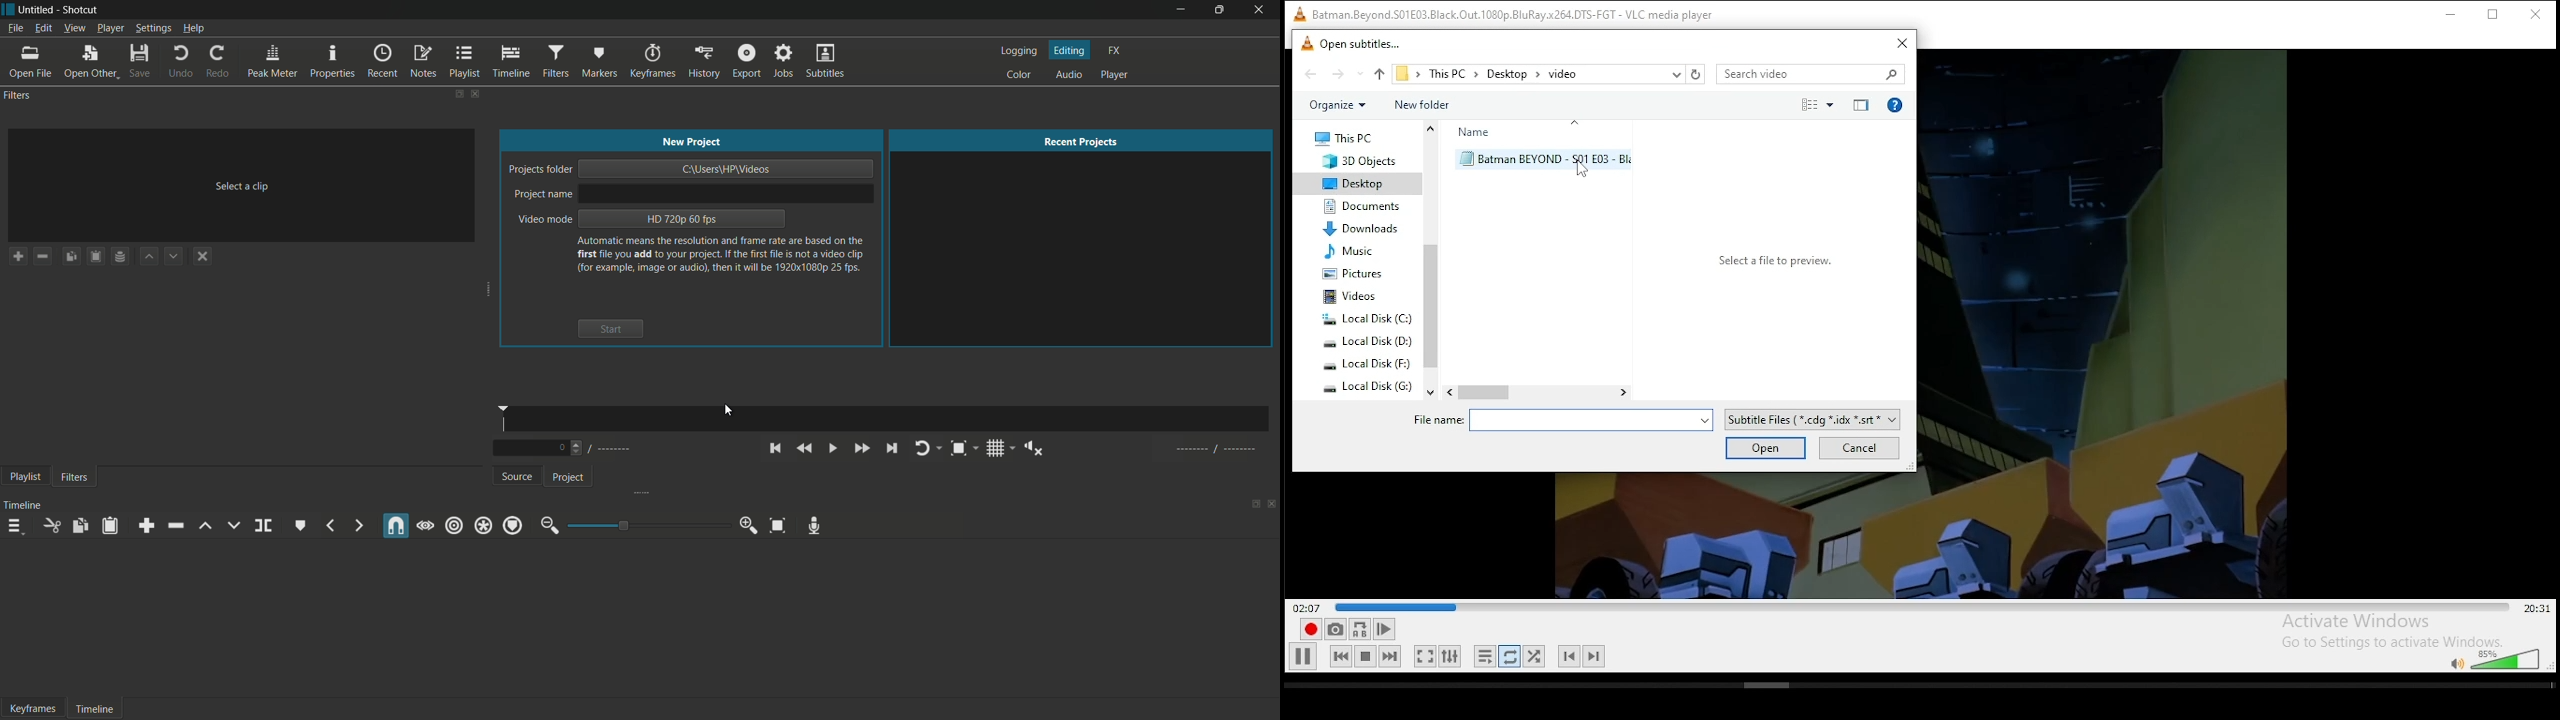 The height and width of the screenshot is (728, 2576). What do you see at coordinates (890, 419) in the screenshot?
I see `time` at bounding box center [890, 419].